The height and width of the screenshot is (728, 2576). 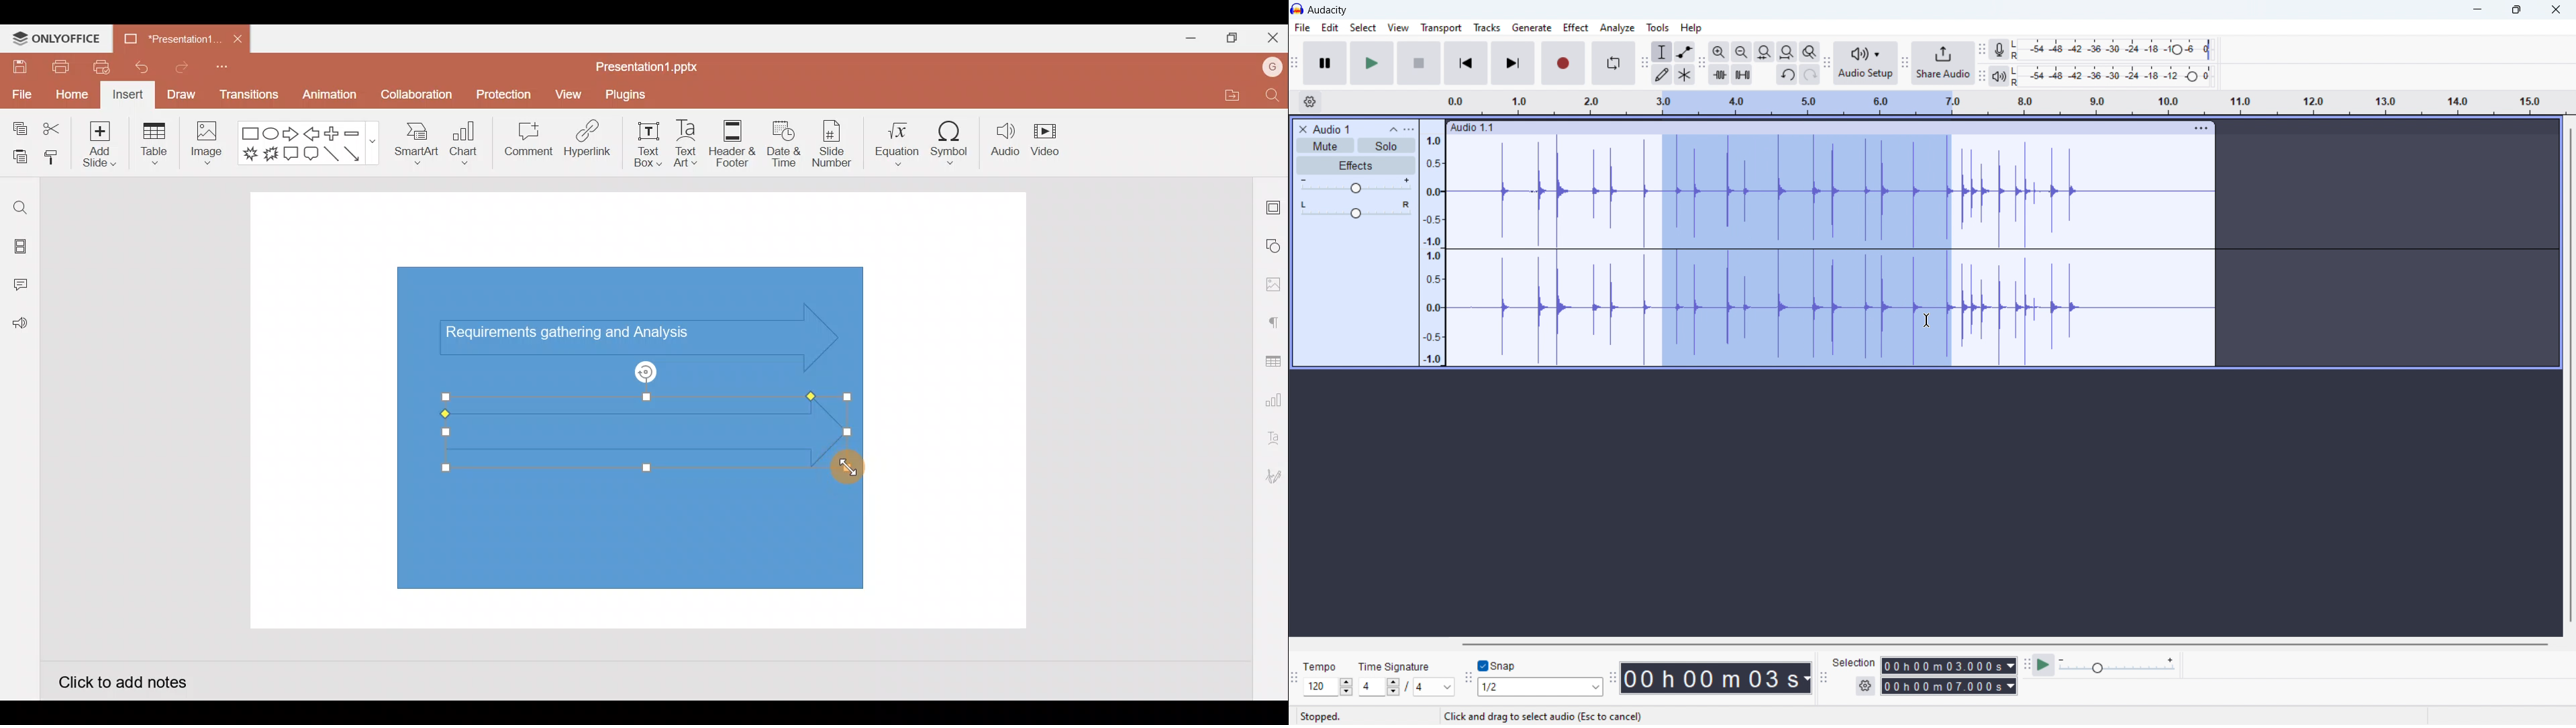 I want to click on Line, so click(x=333, y=158).